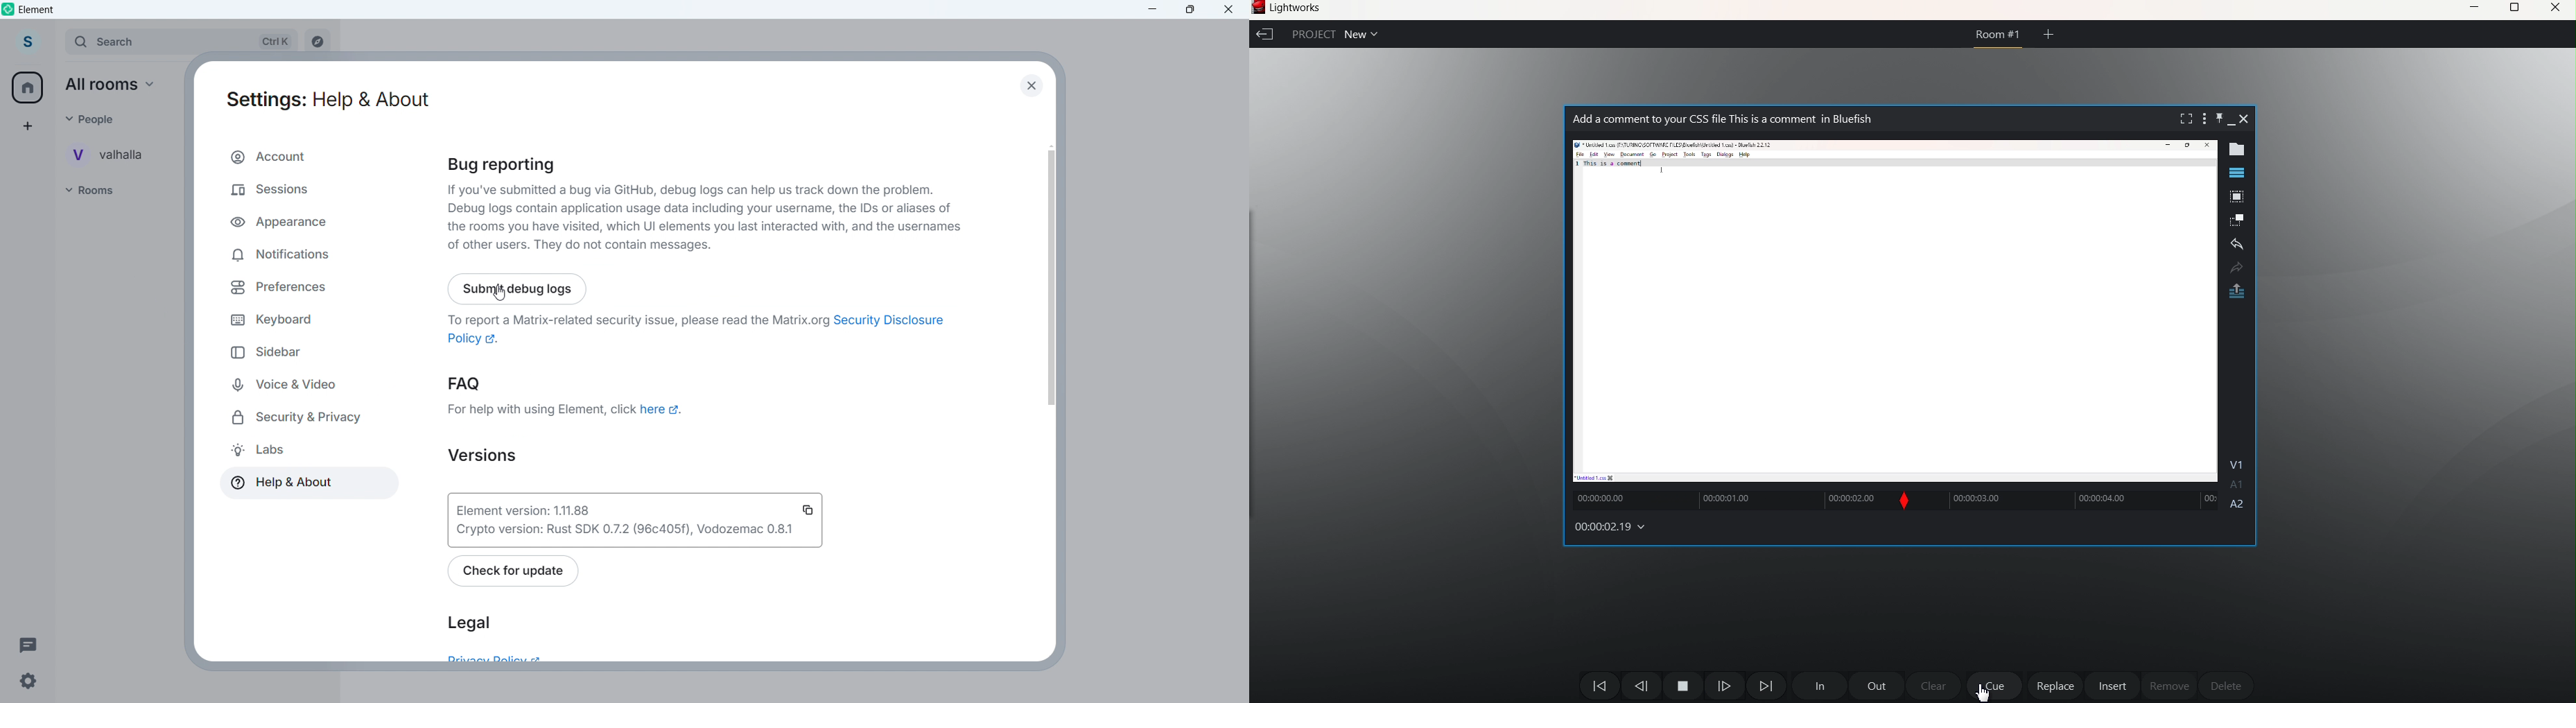 Image resolution: width=2576 pixels, height=728 pixels. I want to click on Voice & video, so click(283, 384).